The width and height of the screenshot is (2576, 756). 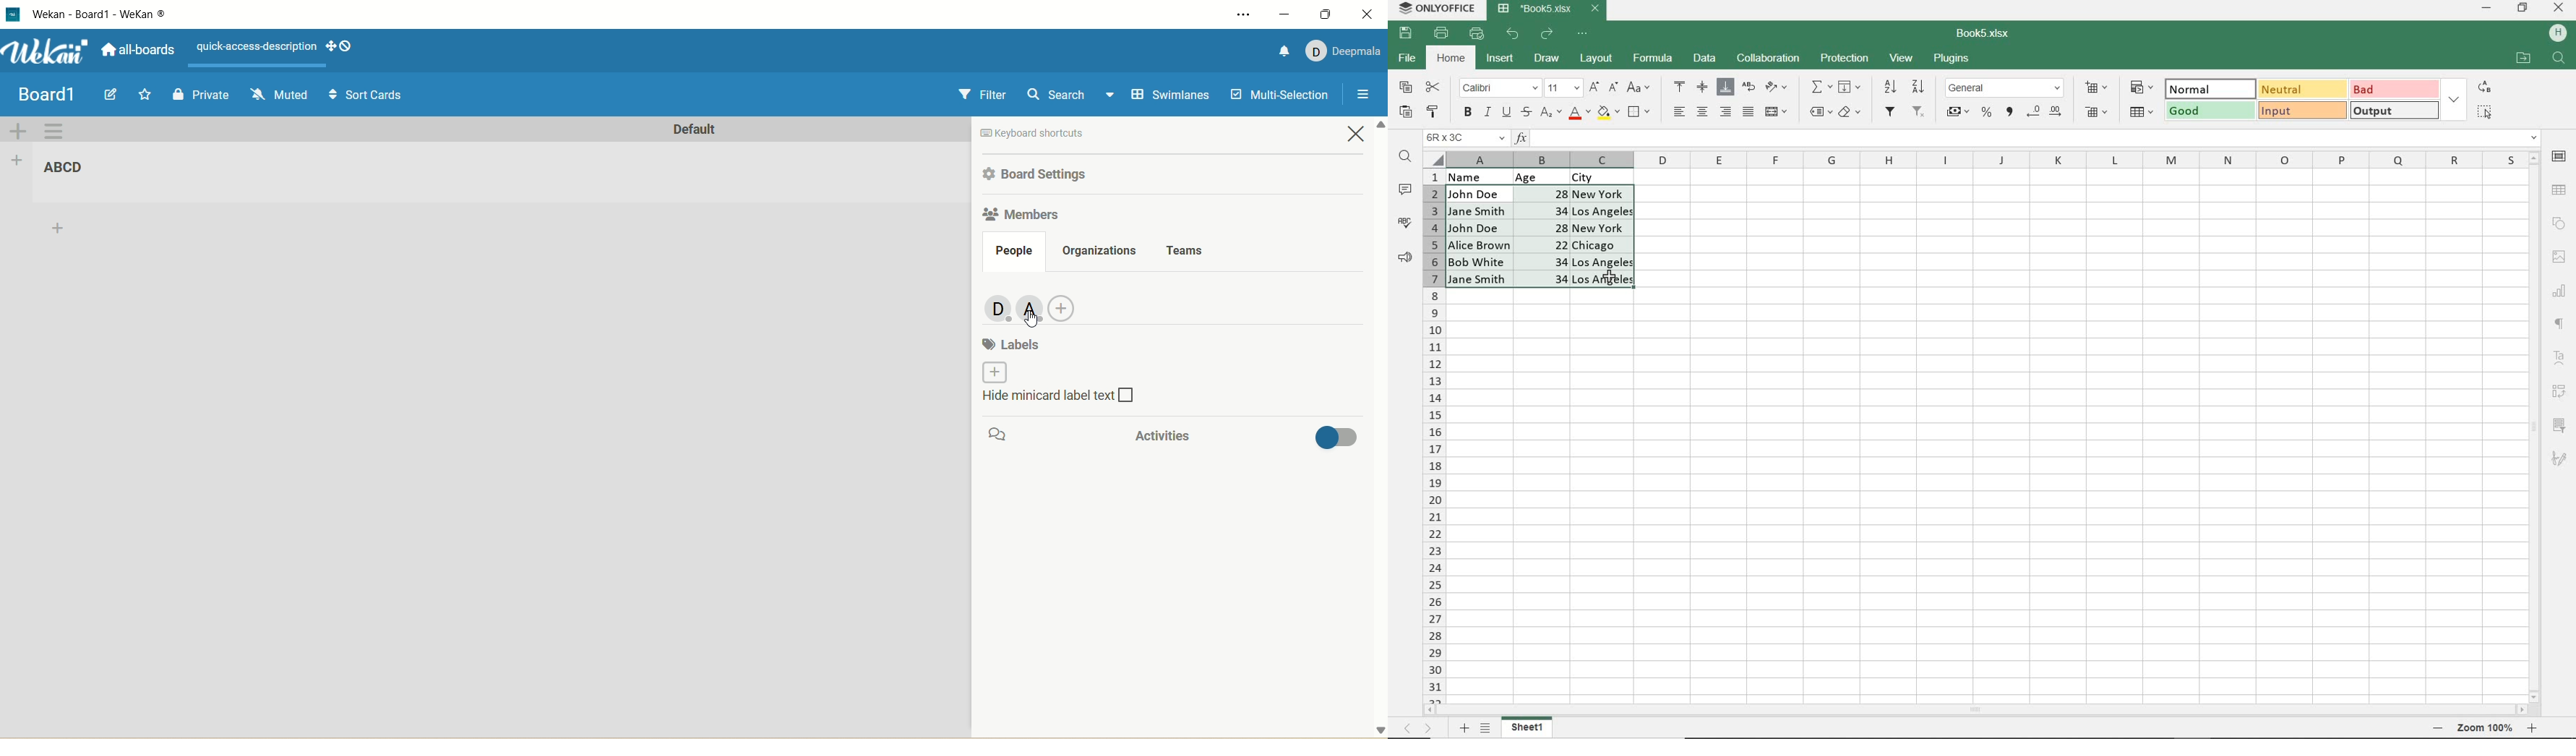 What do you see at coordinates (1701, 113) in the screenshot?
I see `ALIGN CENTER` at bounding box center [1701, 113].